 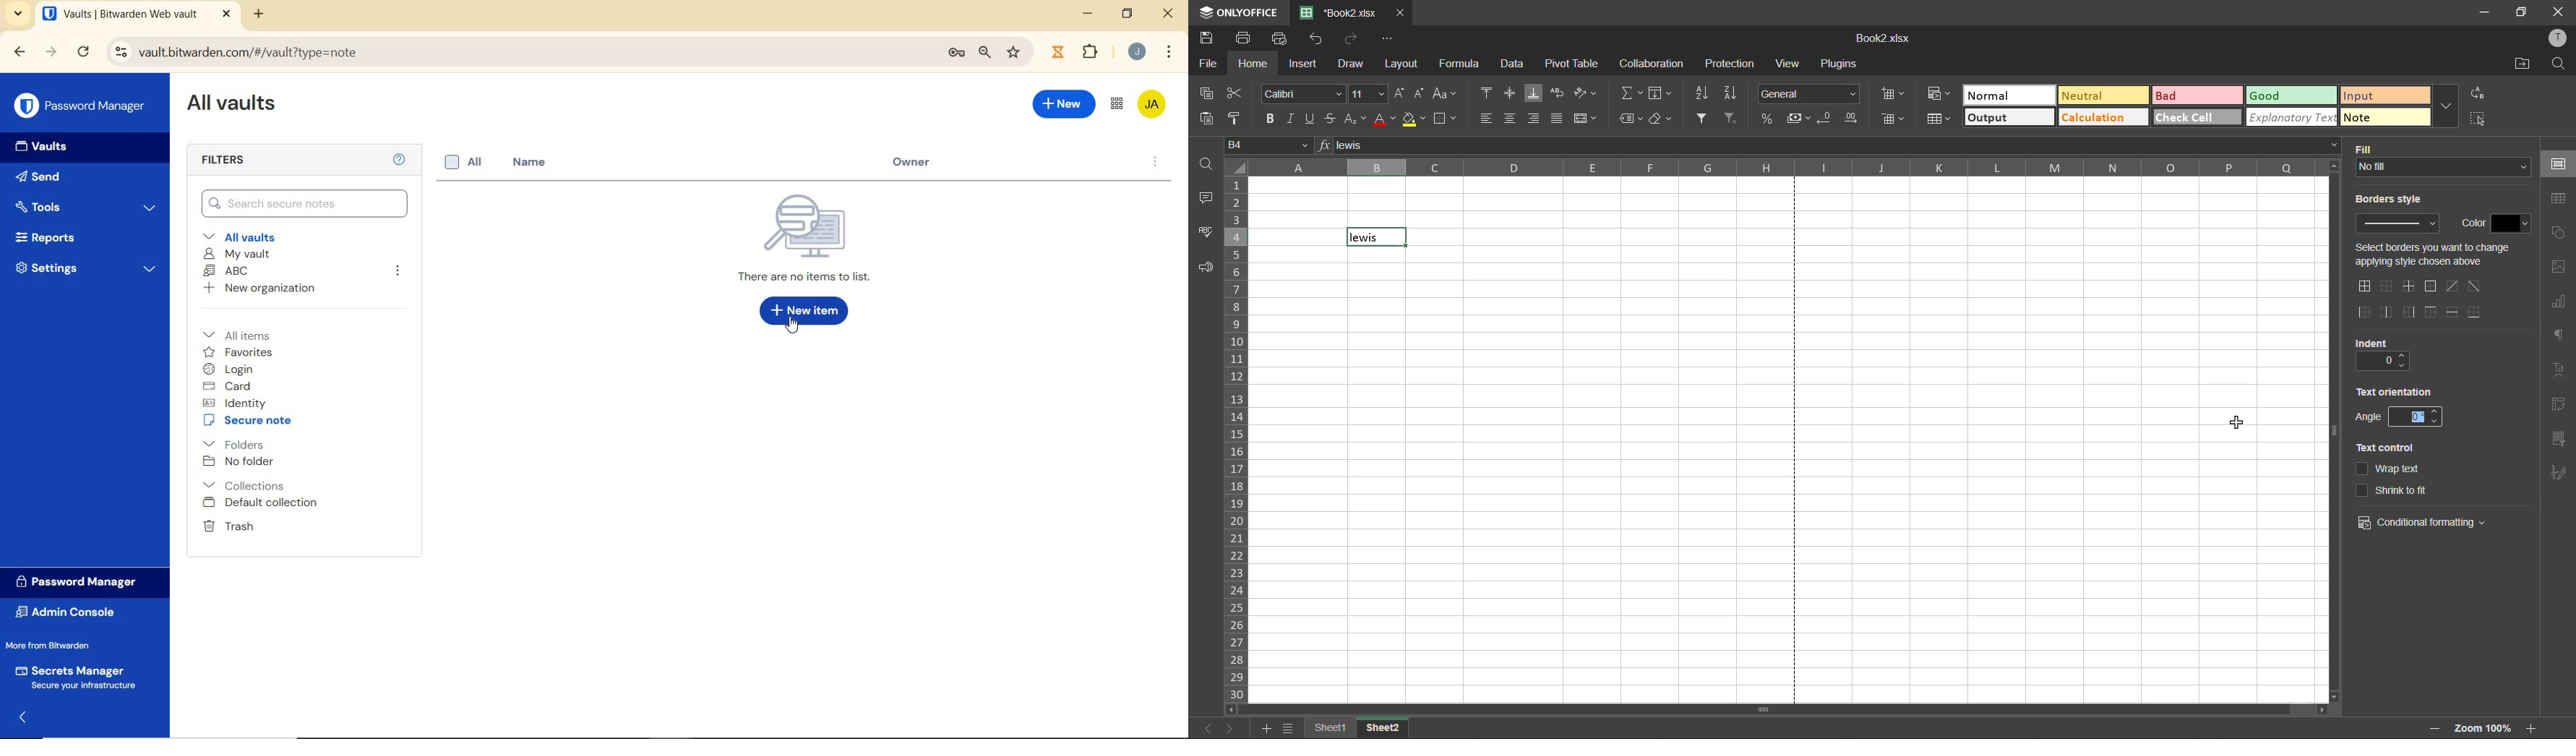 What do you see at coordinates (2437, 255) in the screenshot?
I see `select change` at bounding box center [2437, 255].